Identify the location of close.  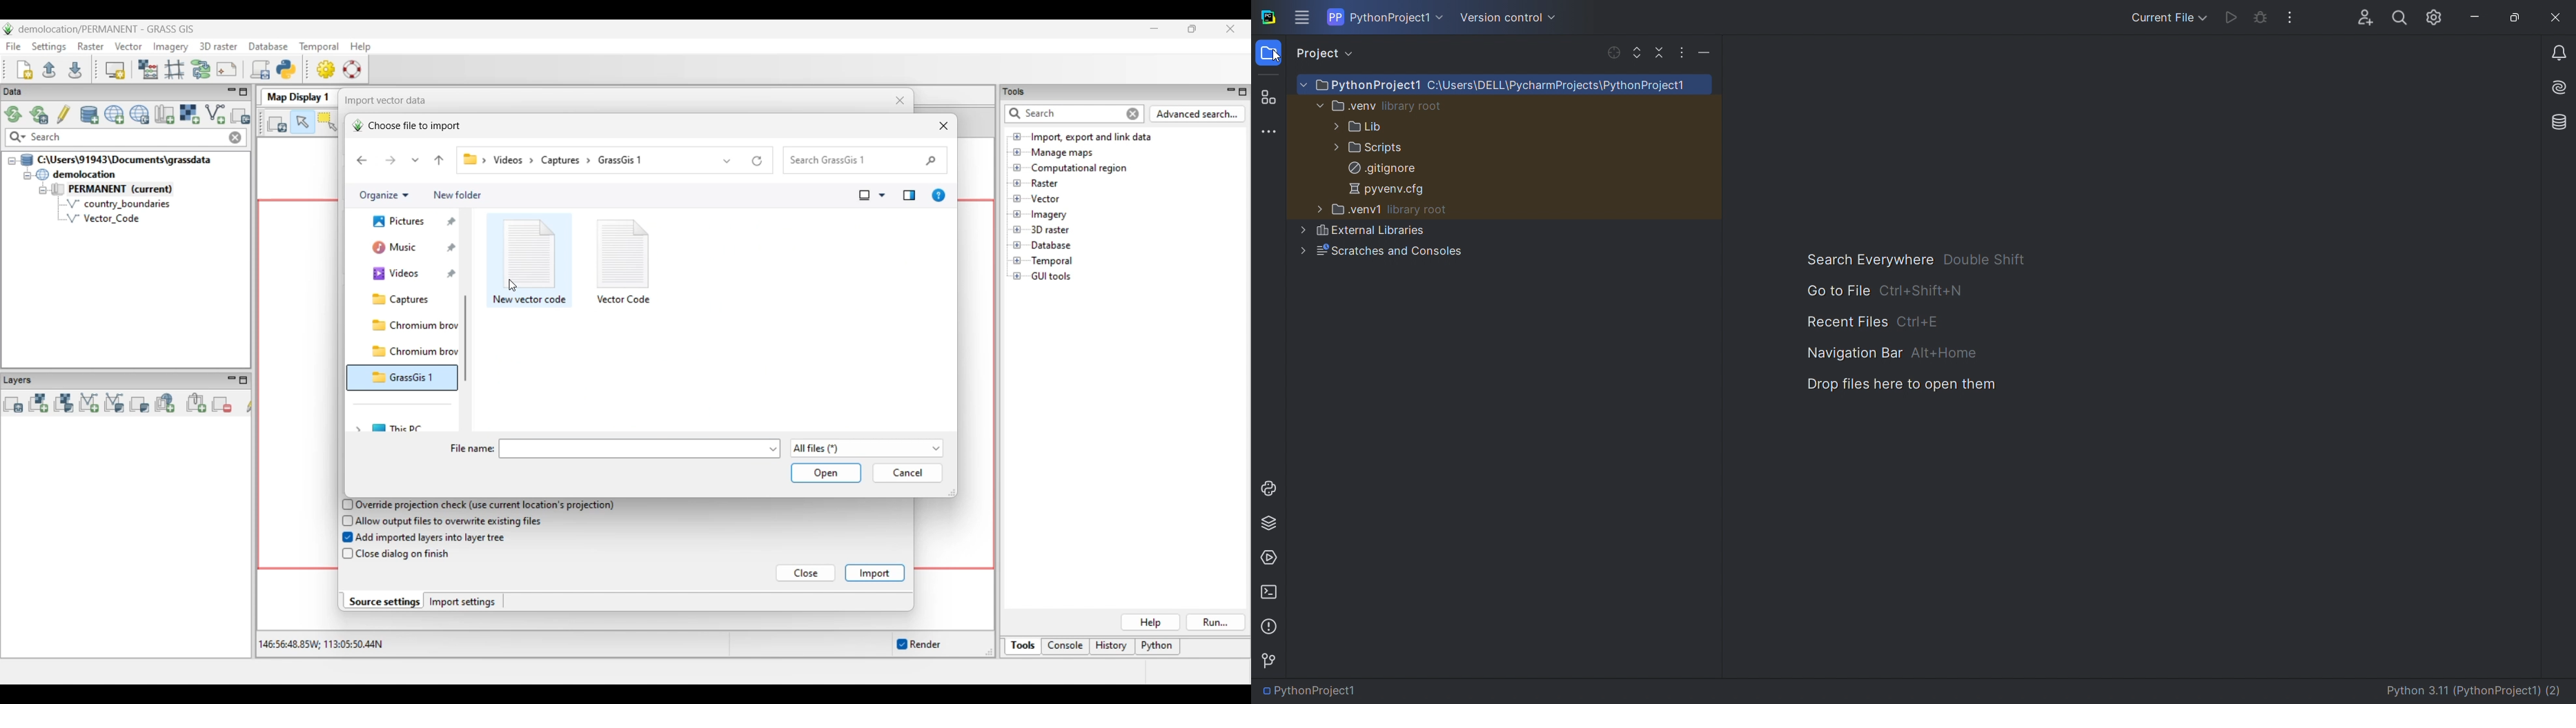
(2559, 16).